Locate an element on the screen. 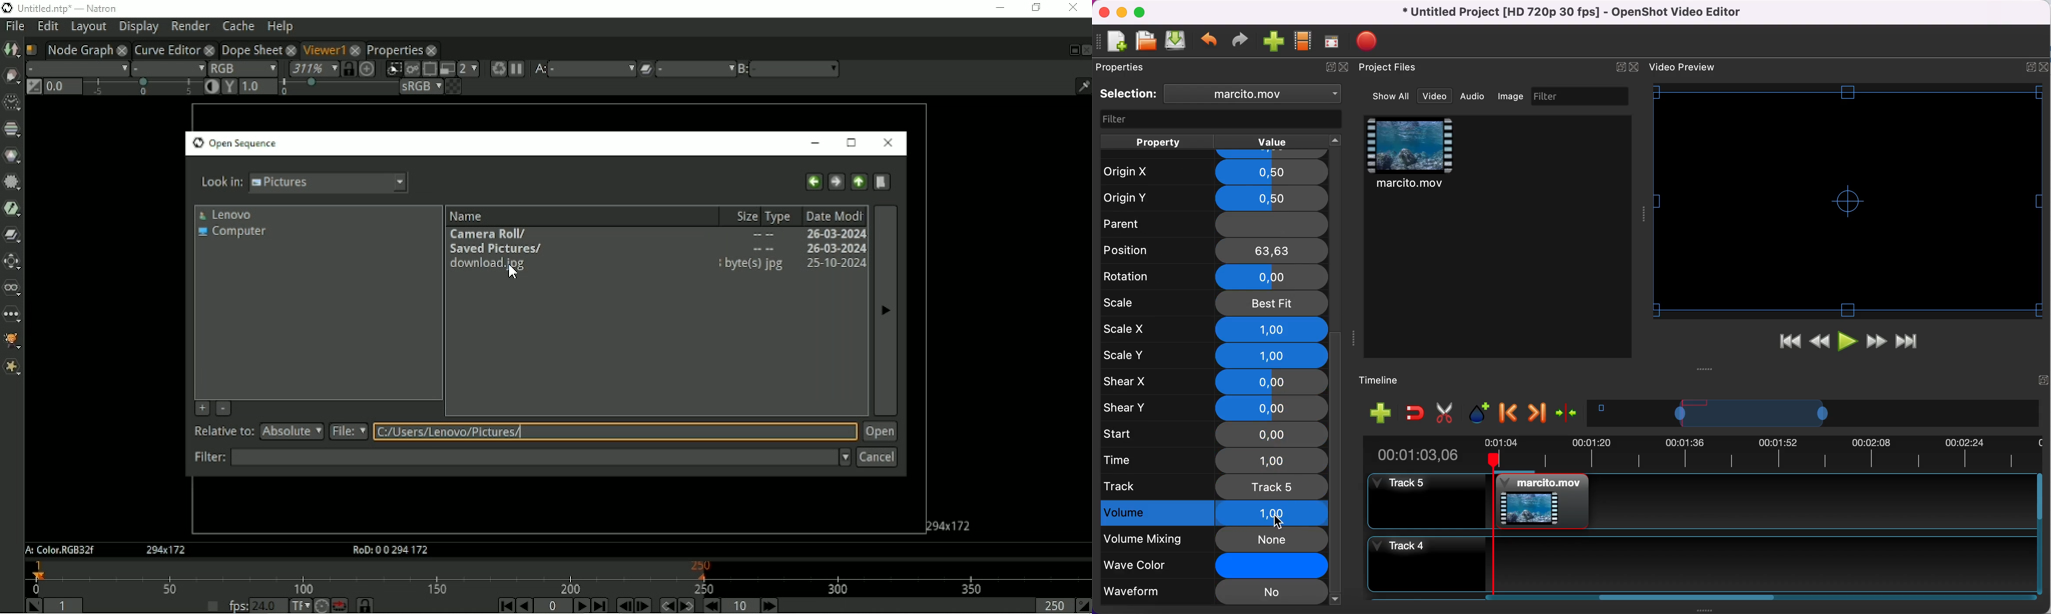 The image size is (2072, 616). Gain is located at coordinates (61, 86).